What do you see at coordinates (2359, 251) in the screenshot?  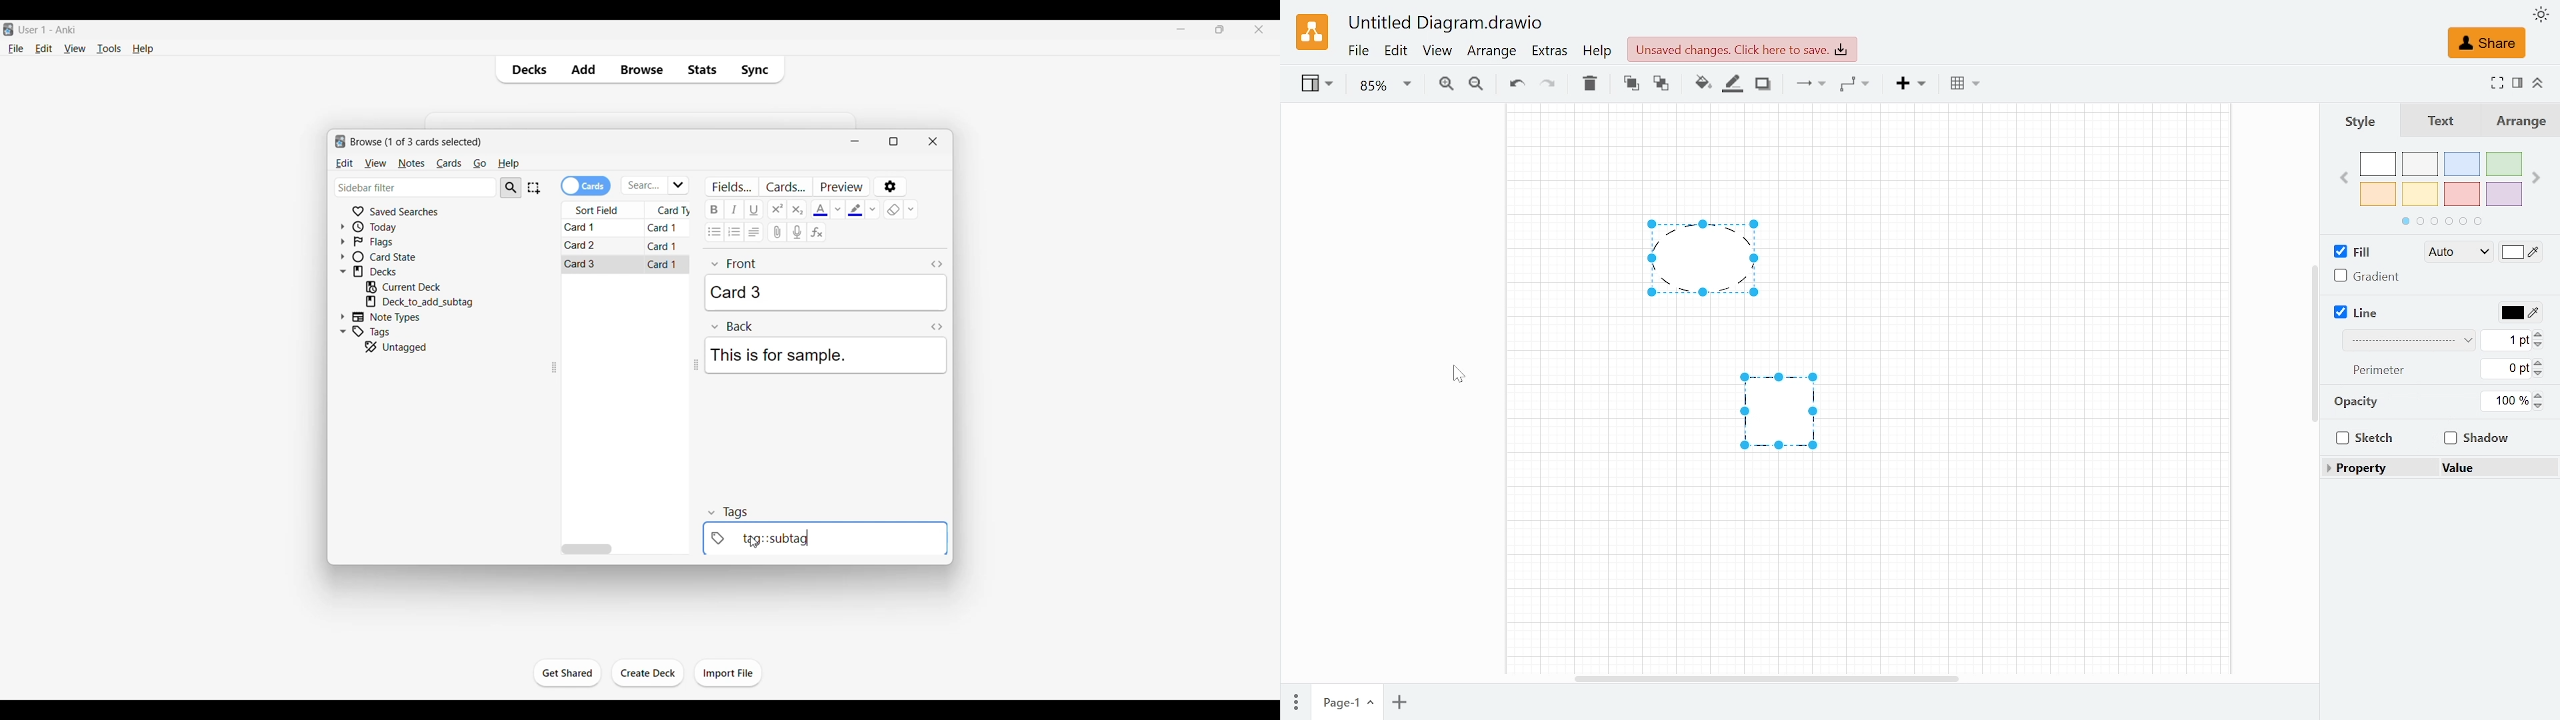 I see `` at bounding box center [2359, 251].